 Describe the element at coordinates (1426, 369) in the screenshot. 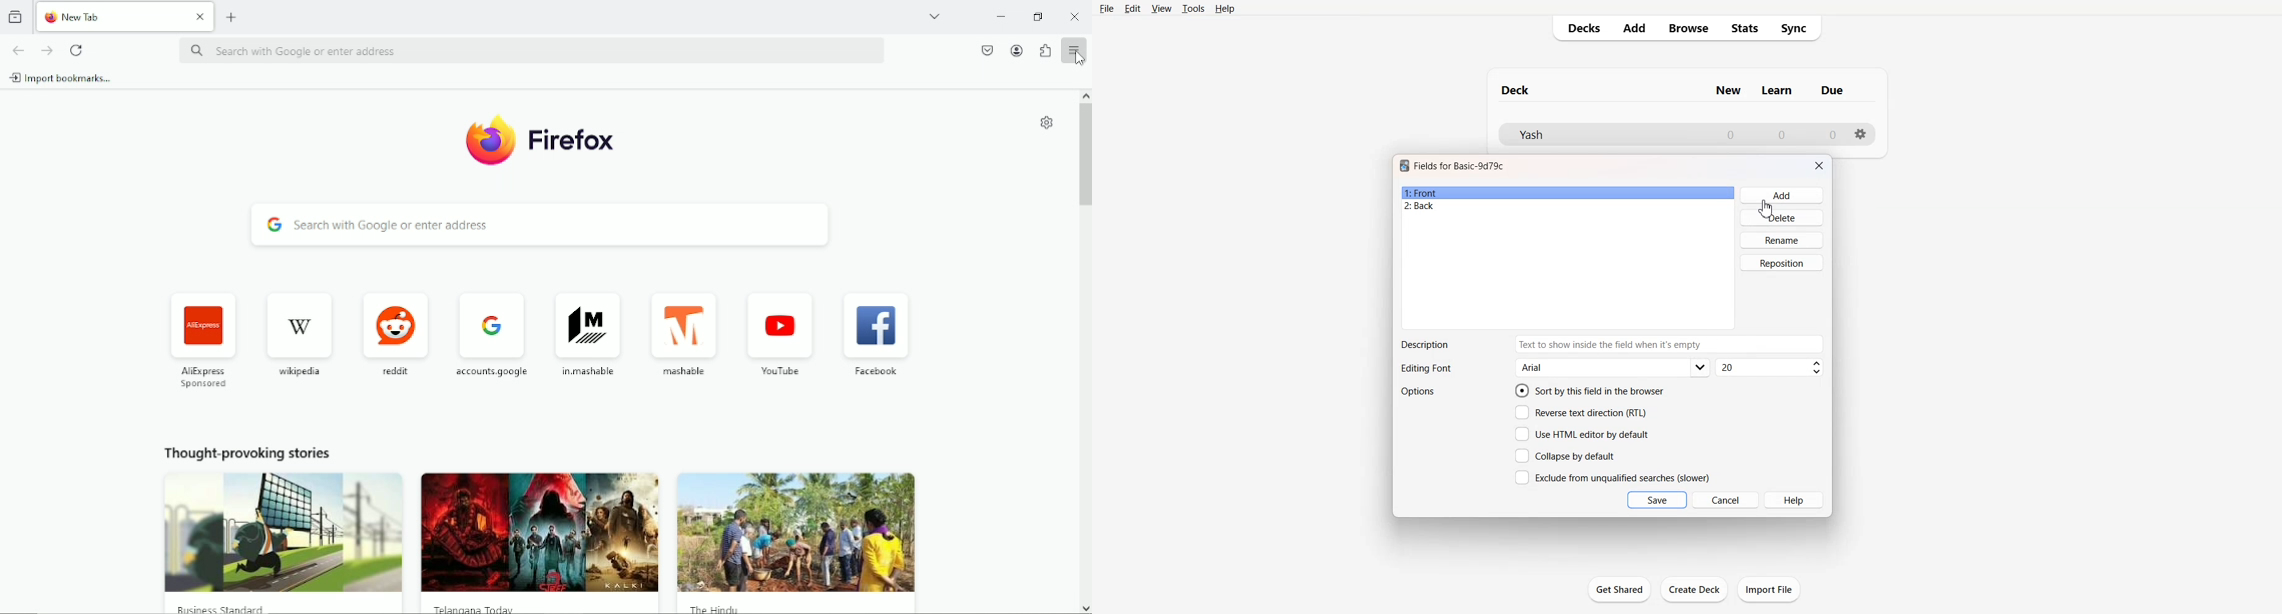

I see `Text` at that location.